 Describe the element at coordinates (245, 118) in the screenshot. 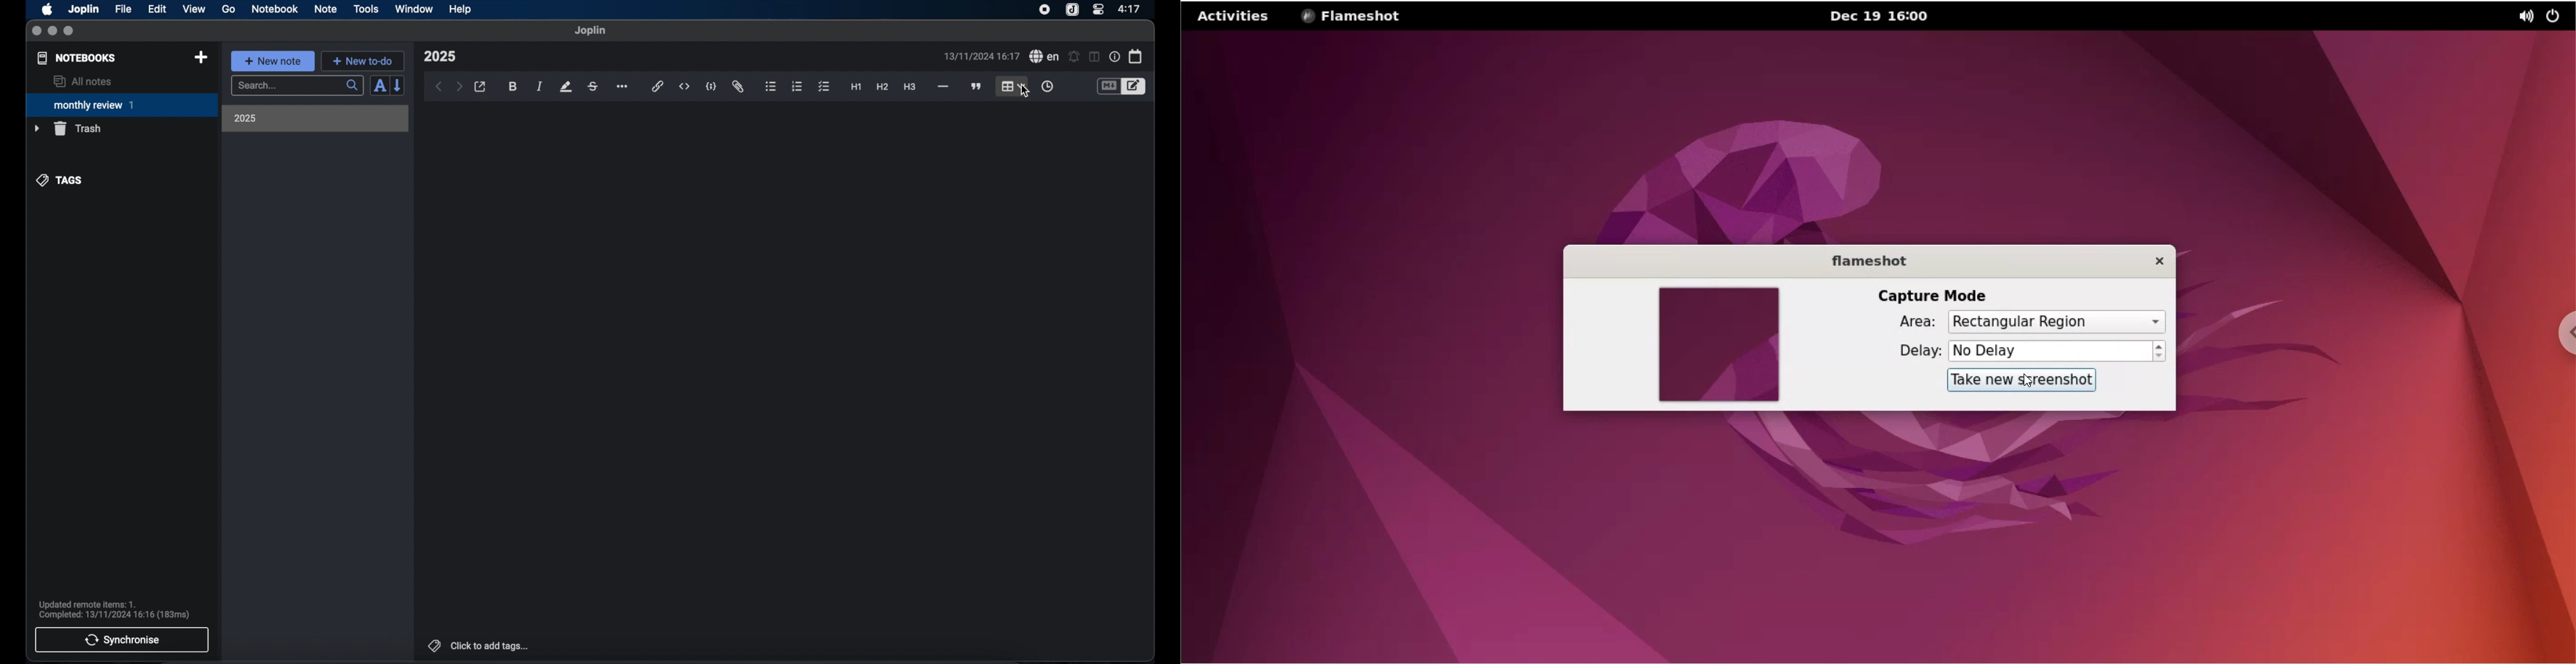

I see `2025` at that location.